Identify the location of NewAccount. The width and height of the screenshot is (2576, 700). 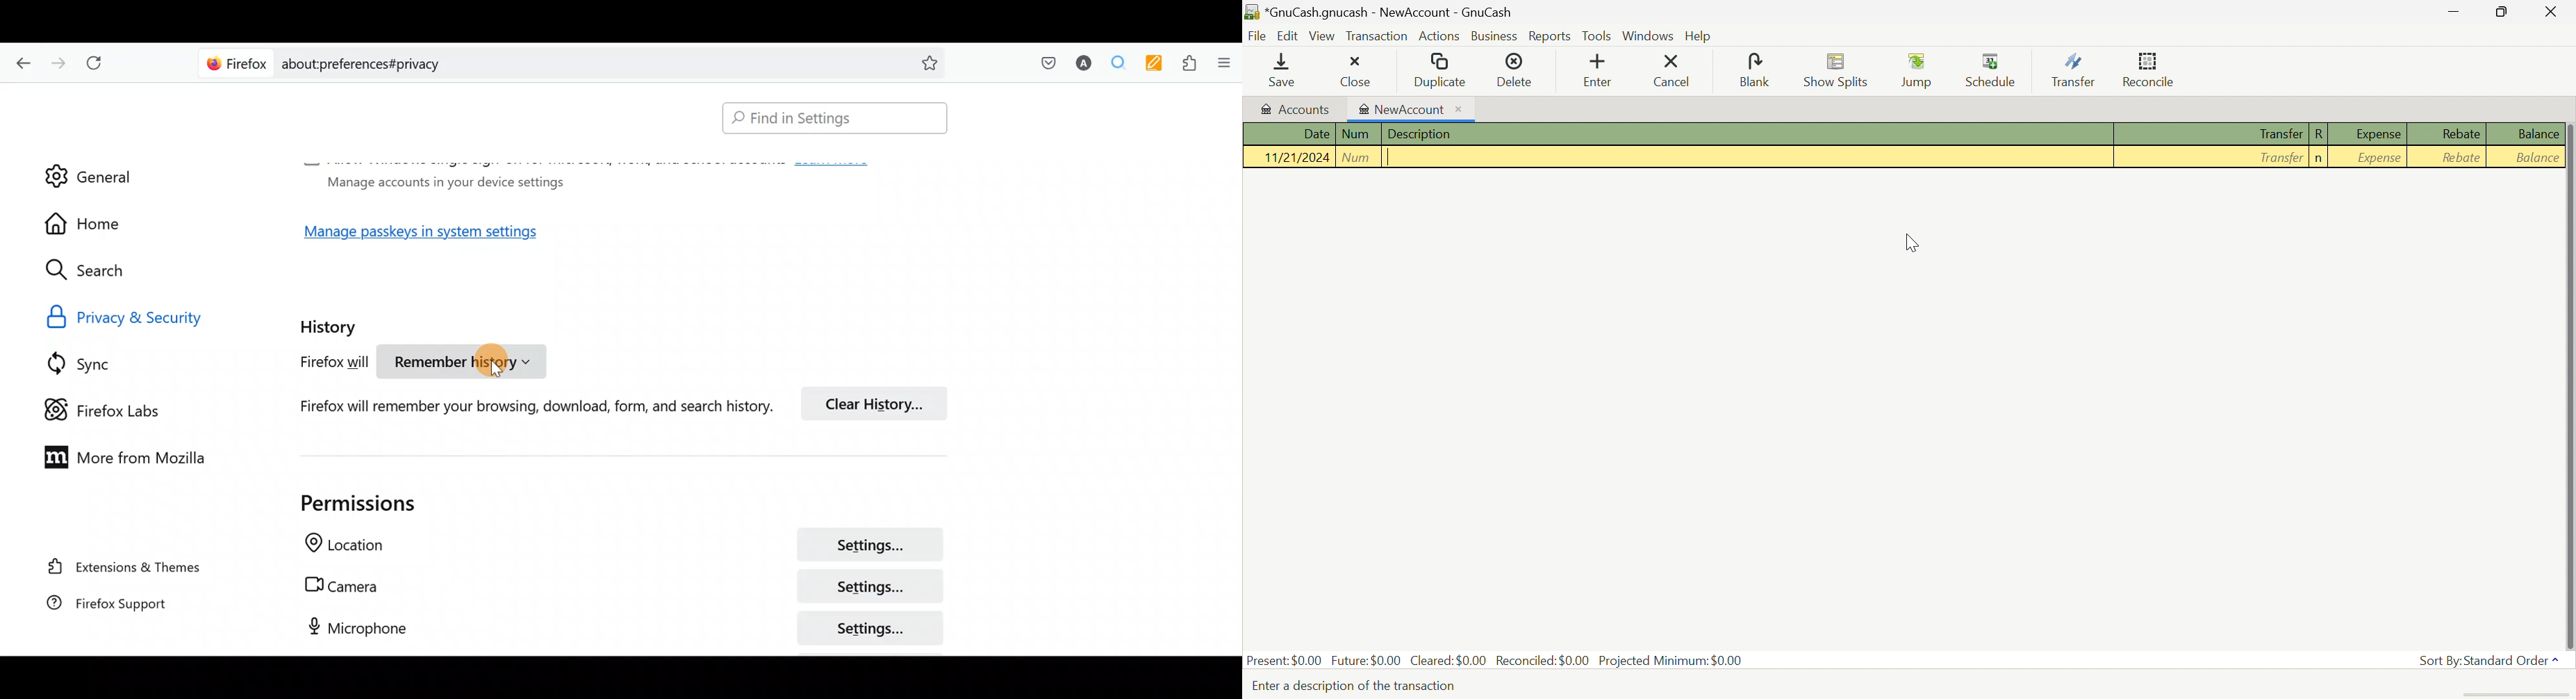
(1403, 110).